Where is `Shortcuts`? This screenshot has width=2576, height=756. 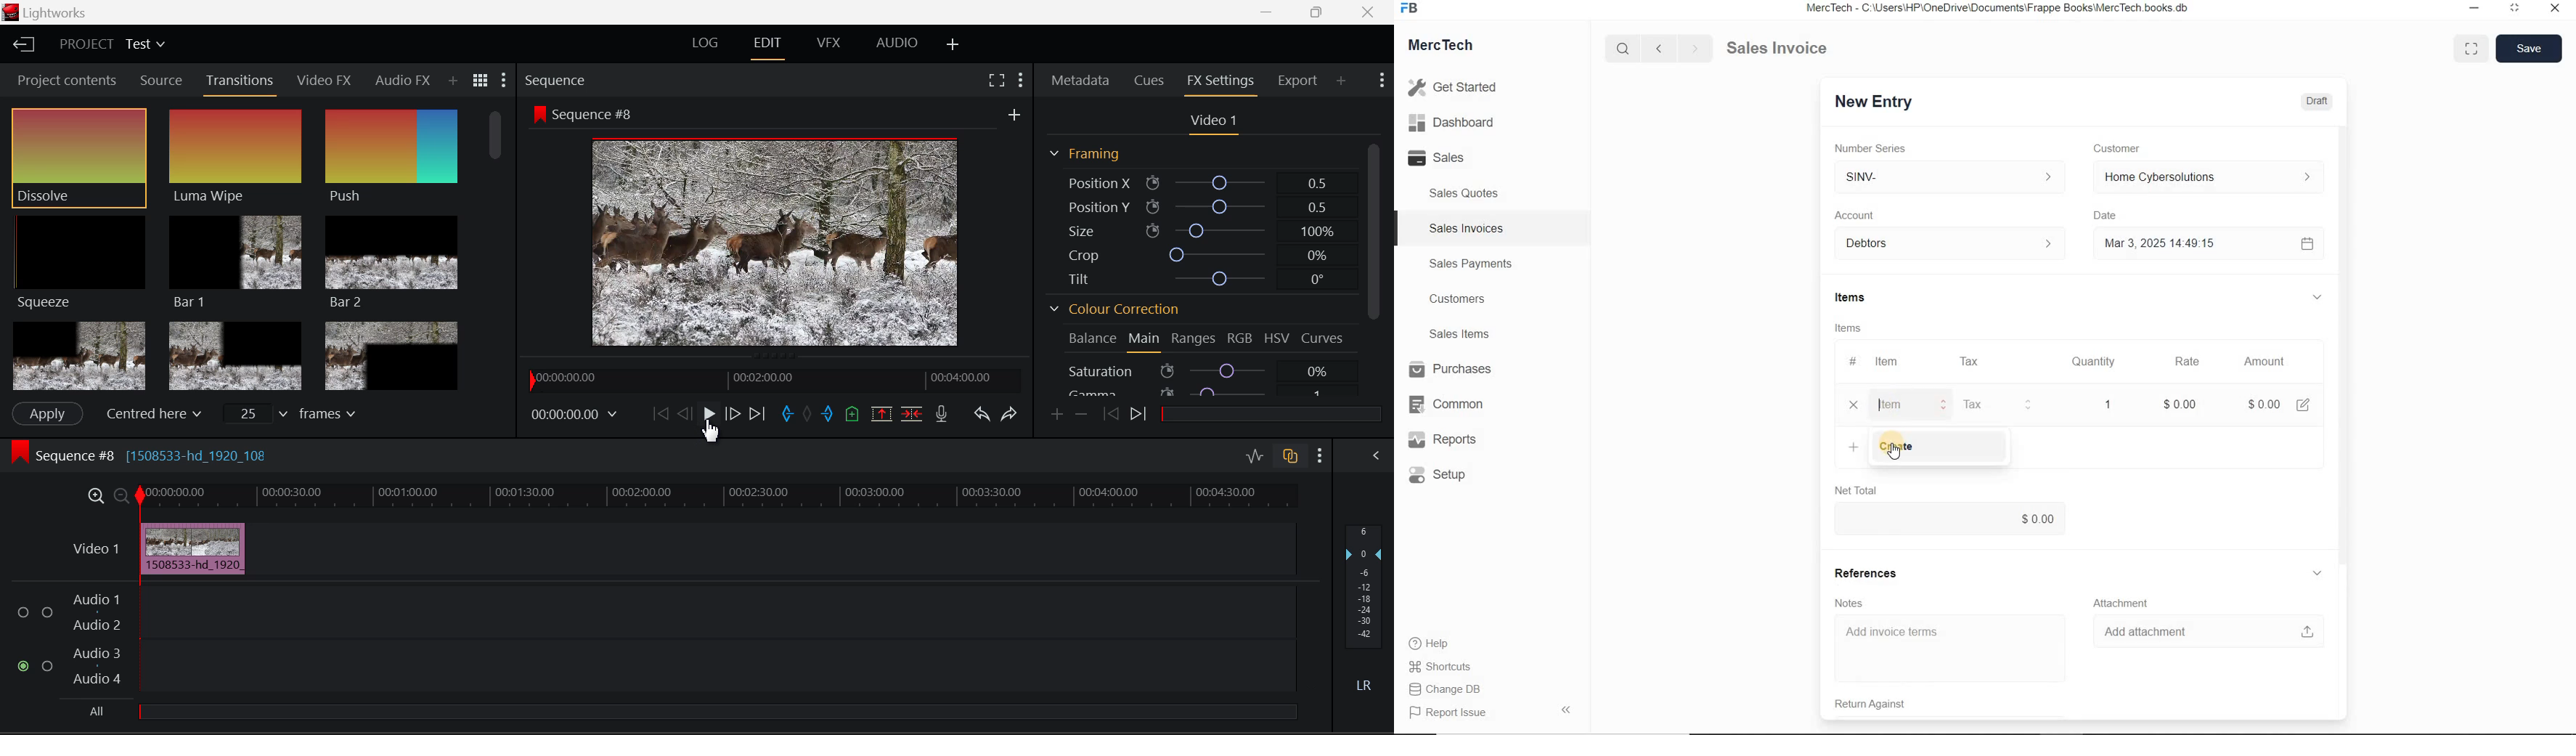
Shortcuts is located at coordinates (1447, 667).